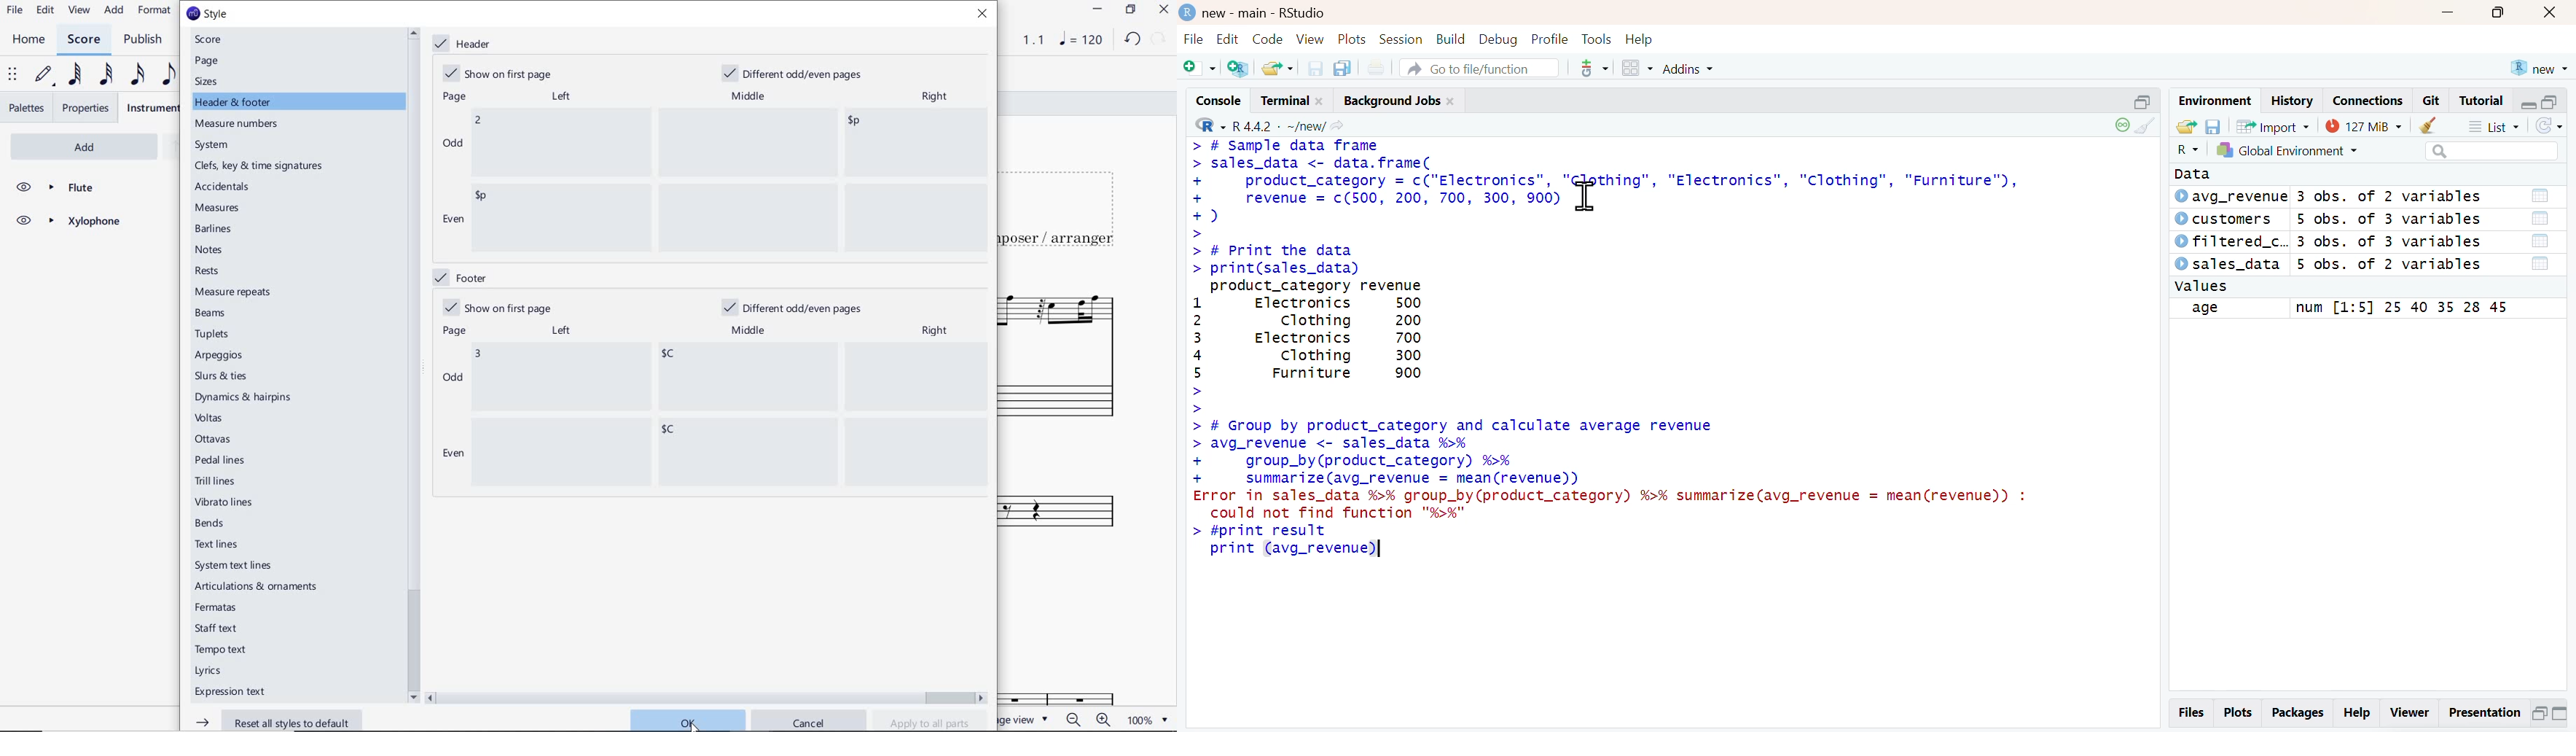 This screenshot has height=756, width=2576. Describe the element at coordinates (1311, 40) in the screenshot. I see `View` at that location.